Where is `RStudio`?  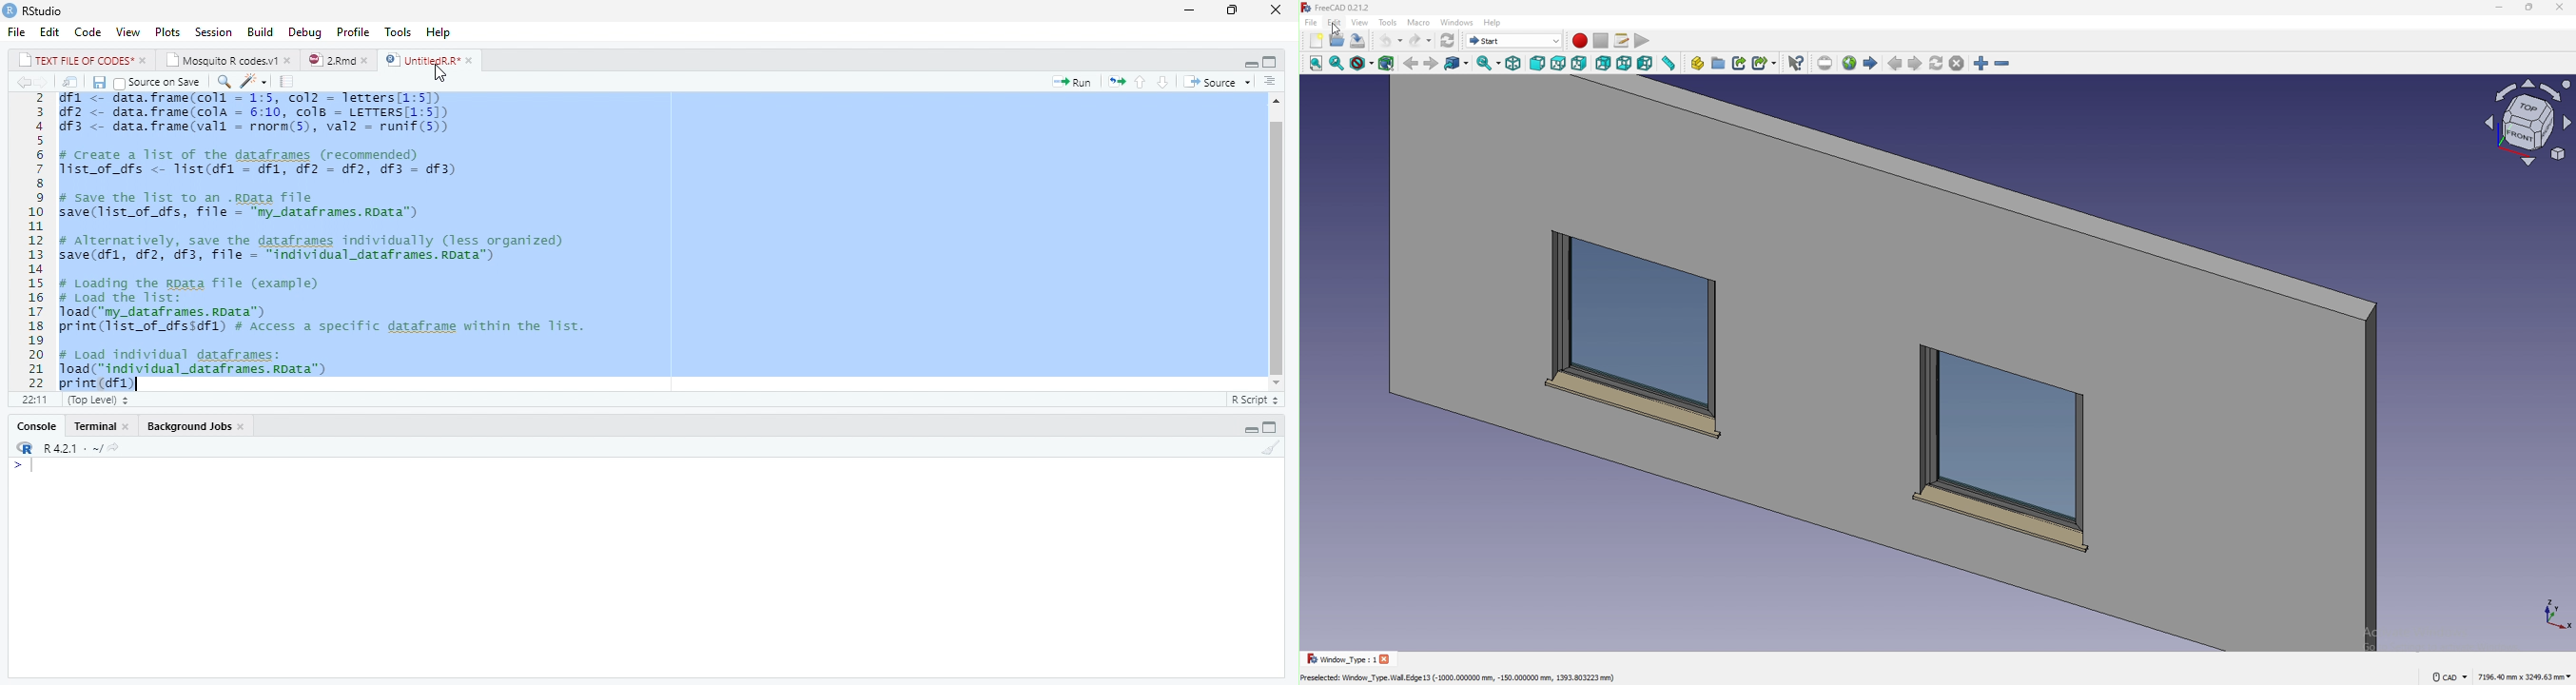
RStudio is located at coordinates (35, 11).